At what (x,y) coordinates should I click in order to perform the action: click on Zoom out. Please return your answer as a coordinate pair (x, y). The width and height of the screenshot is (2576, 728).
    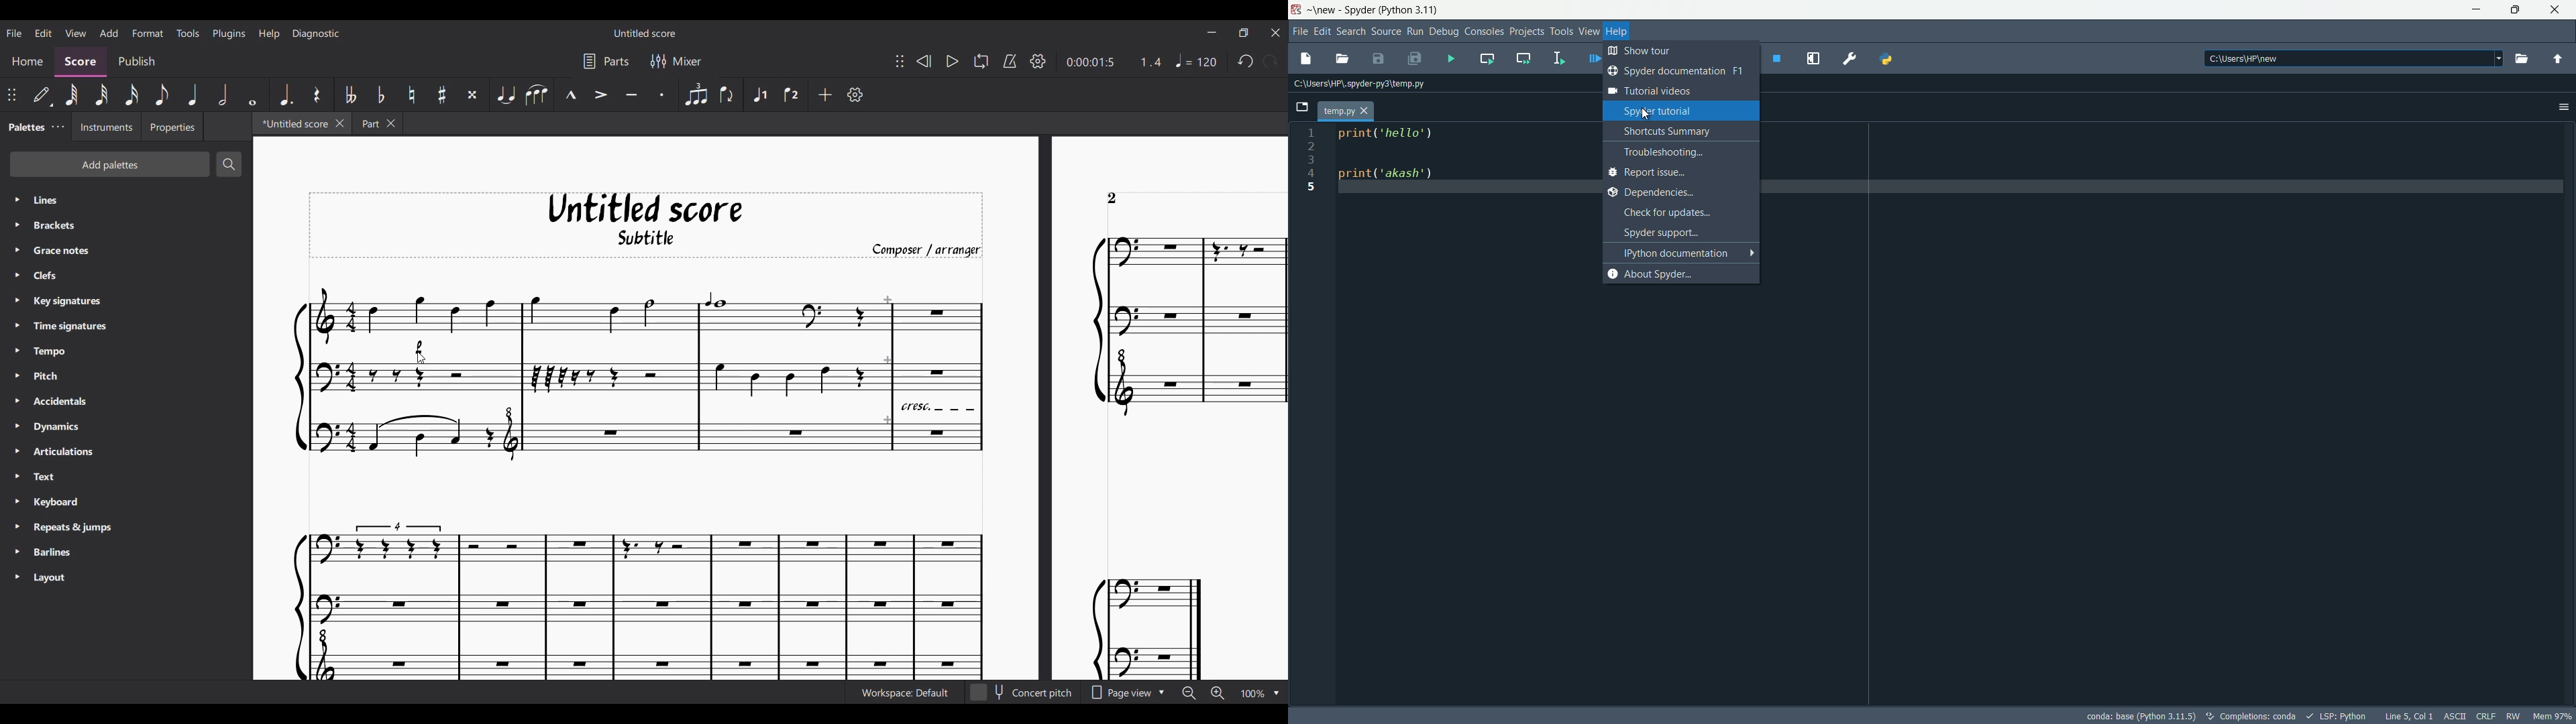
    Looking at the image, I should click on (1189, 694).